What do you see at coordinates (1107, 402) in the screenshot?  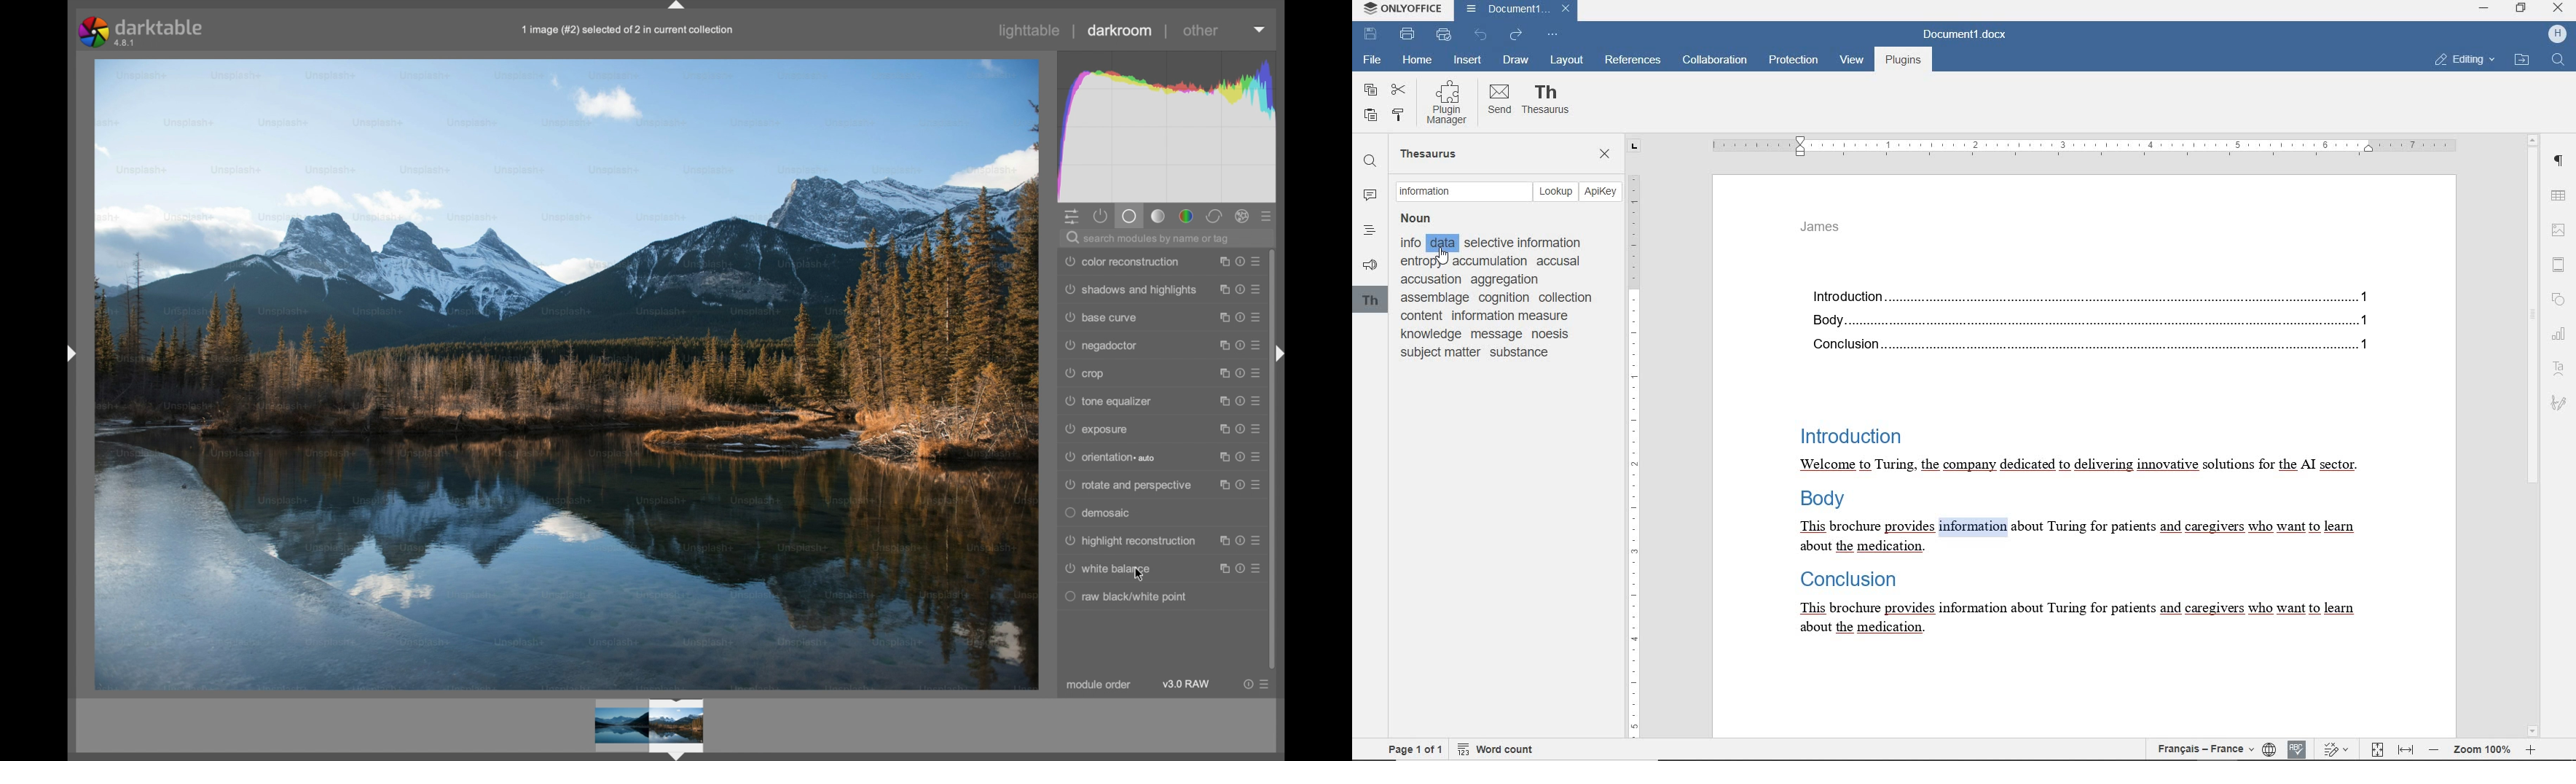 I see `tone equalizer` at bounding box center [1107, 402].